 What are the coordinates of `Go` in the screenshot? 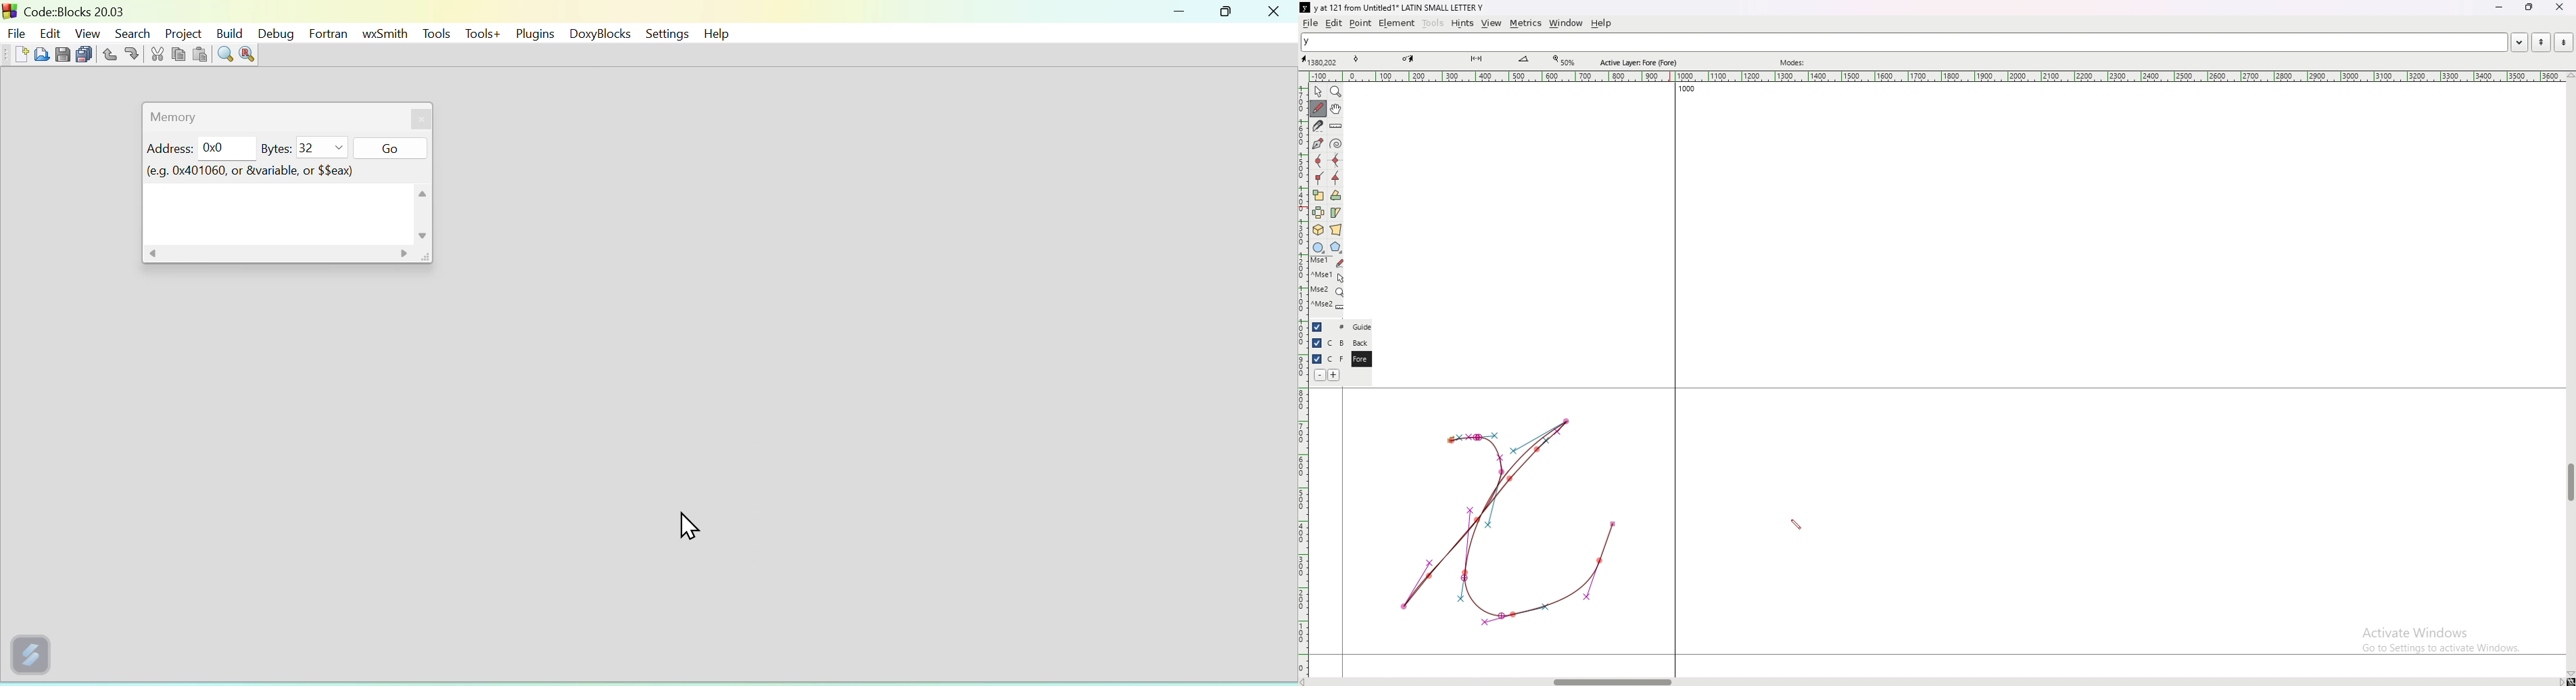 It's located at (391, 147).